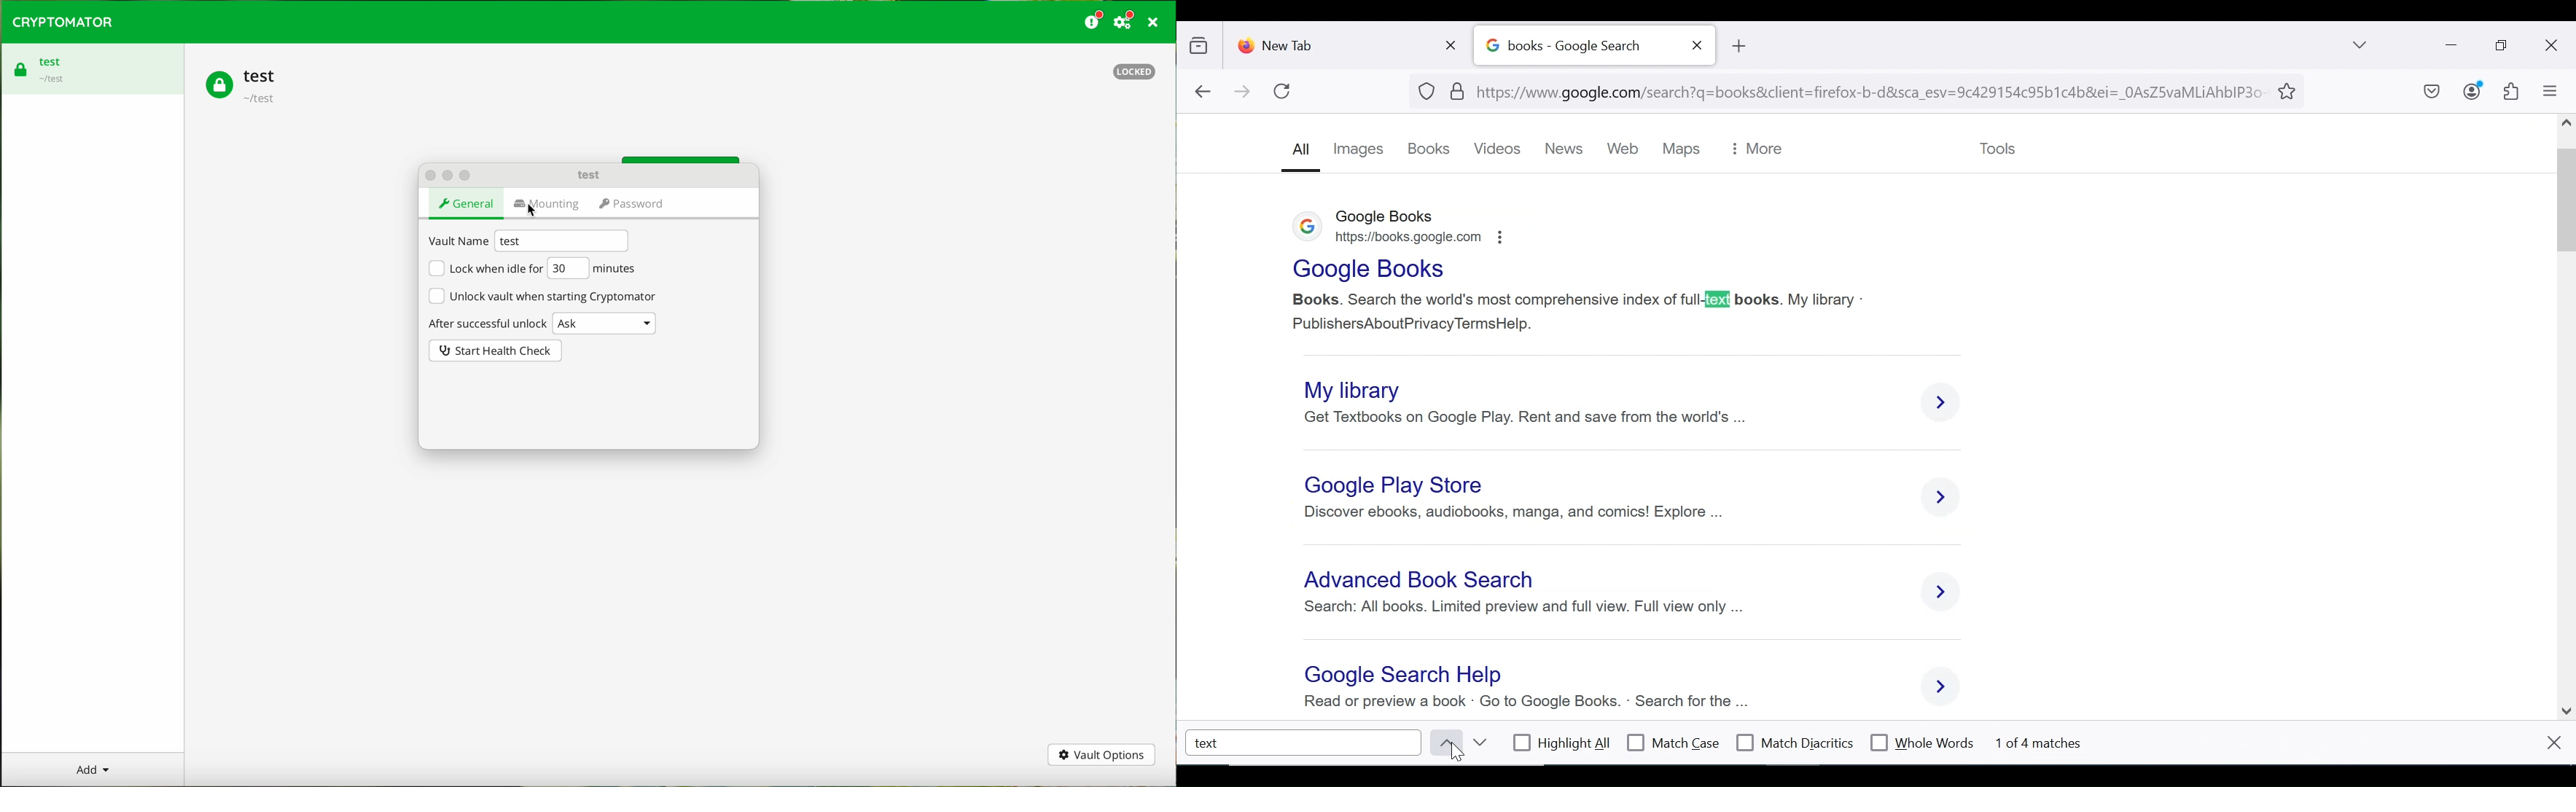  What do you see at coordinates (1479, 743) in the screenshot?
I see `next` at bounding box center [1479, 743].